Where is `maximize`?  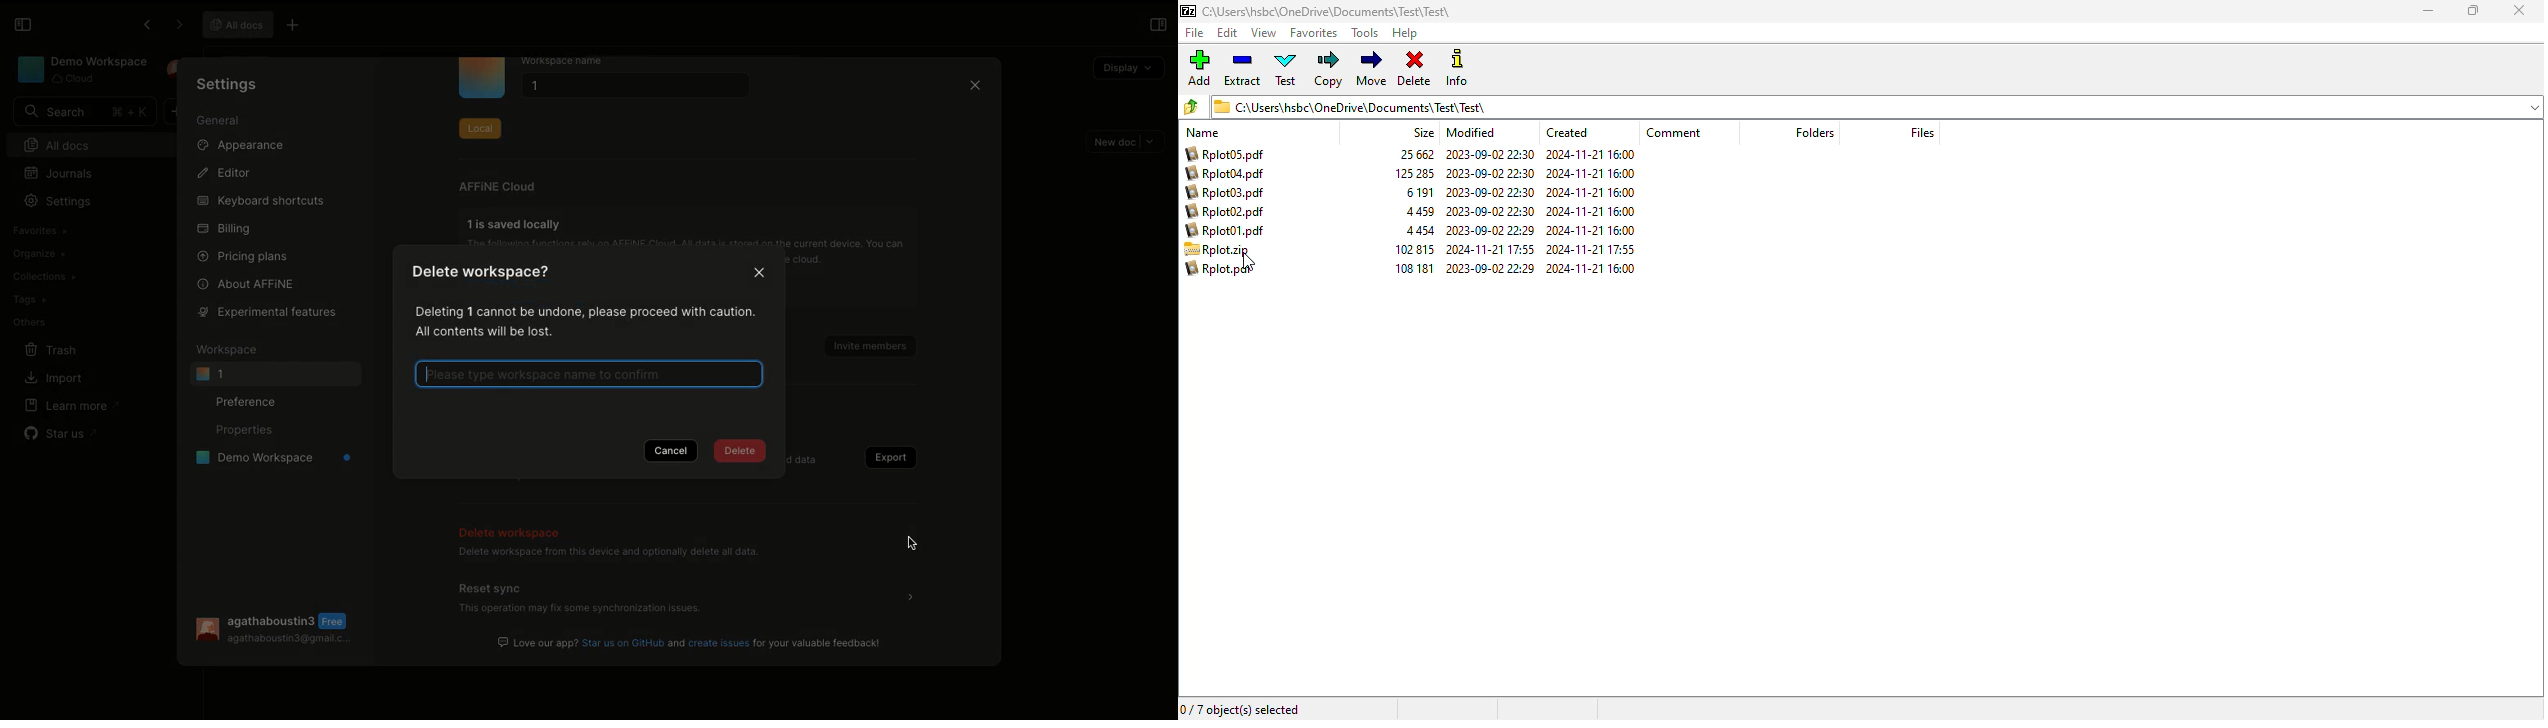
maximize is located at coordinates (2474, 10).